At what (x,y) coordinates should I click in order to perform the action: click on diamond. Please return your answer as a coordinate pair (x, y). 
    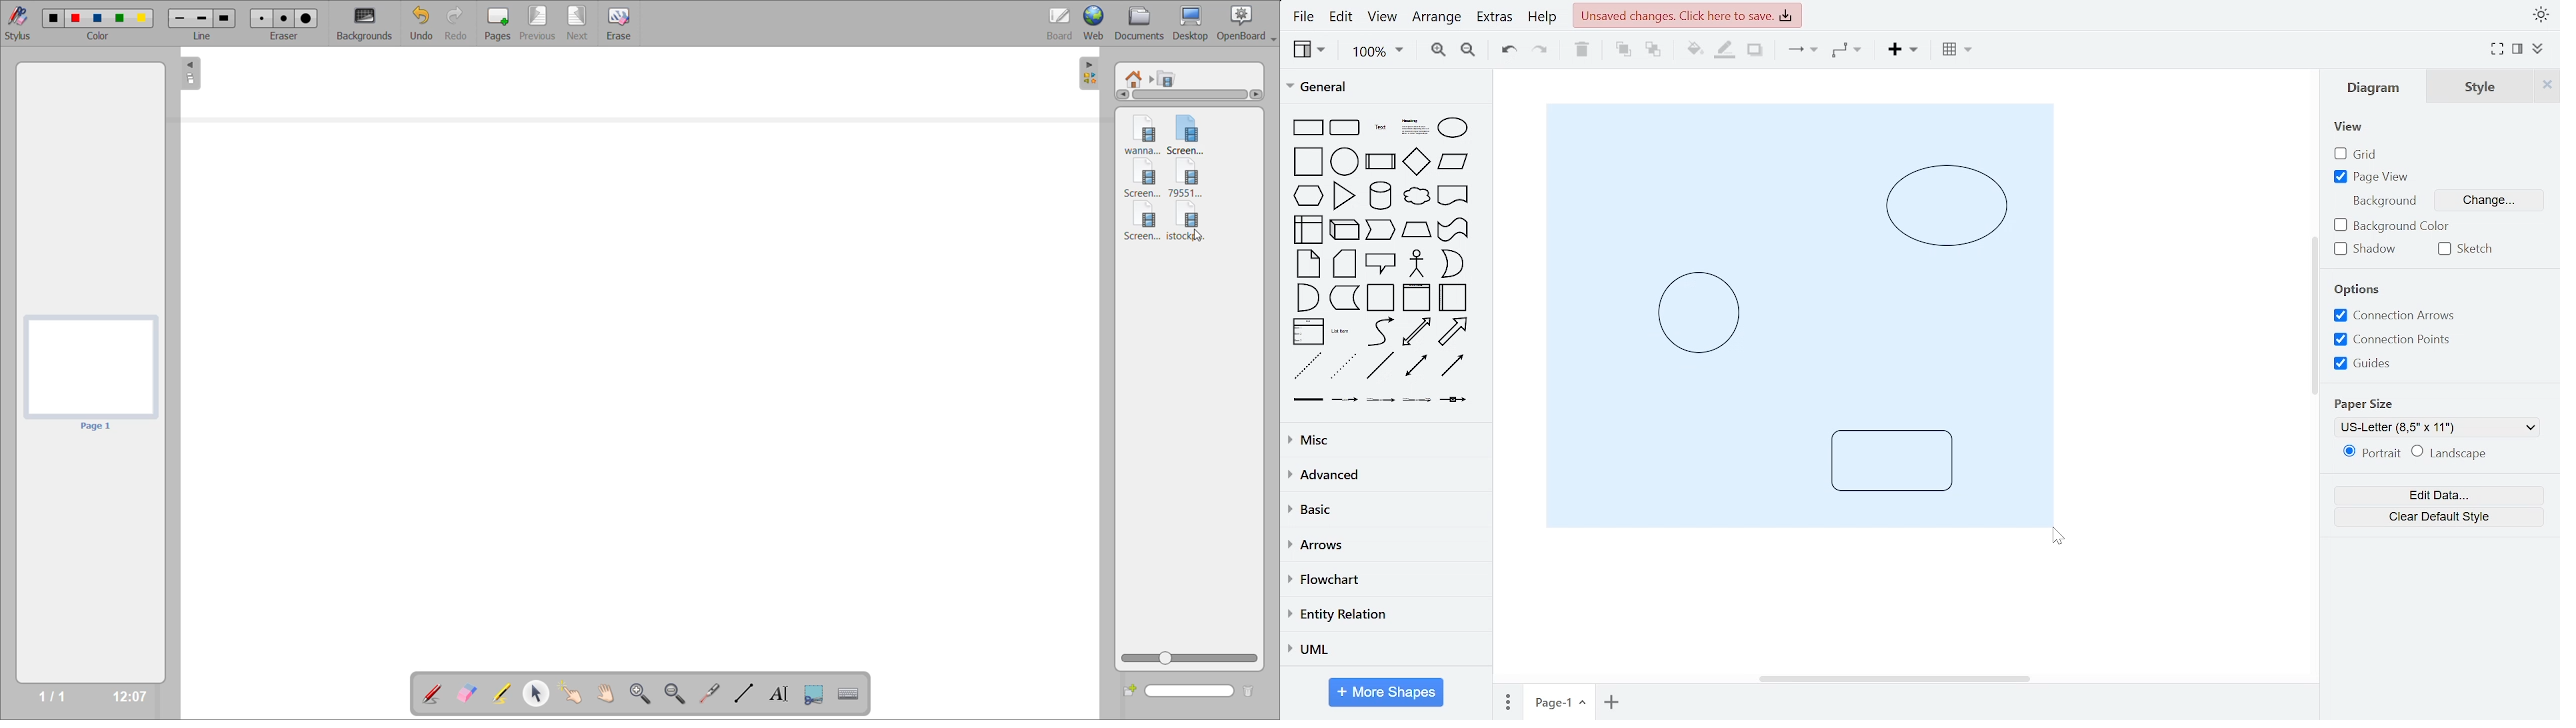
    Looking at the image, I should click on (1417, 162).